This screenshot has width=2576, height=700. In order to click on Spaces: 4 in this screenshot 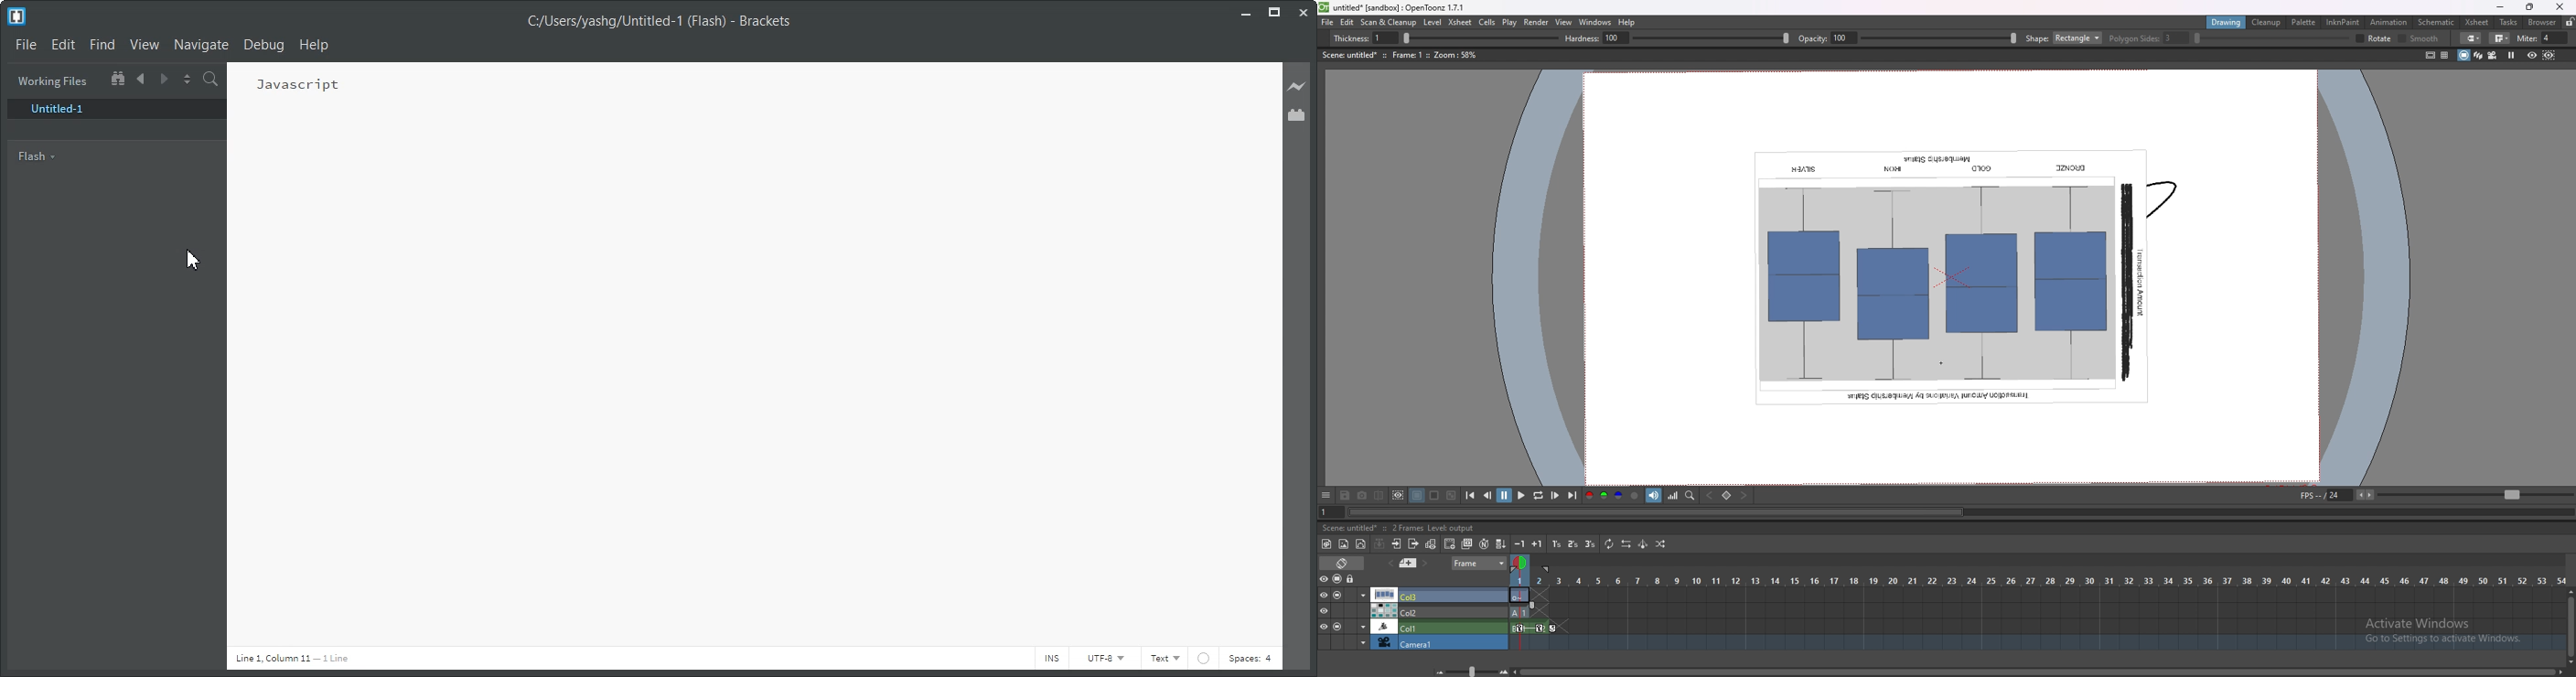, I will do `click(1251, 658)`.